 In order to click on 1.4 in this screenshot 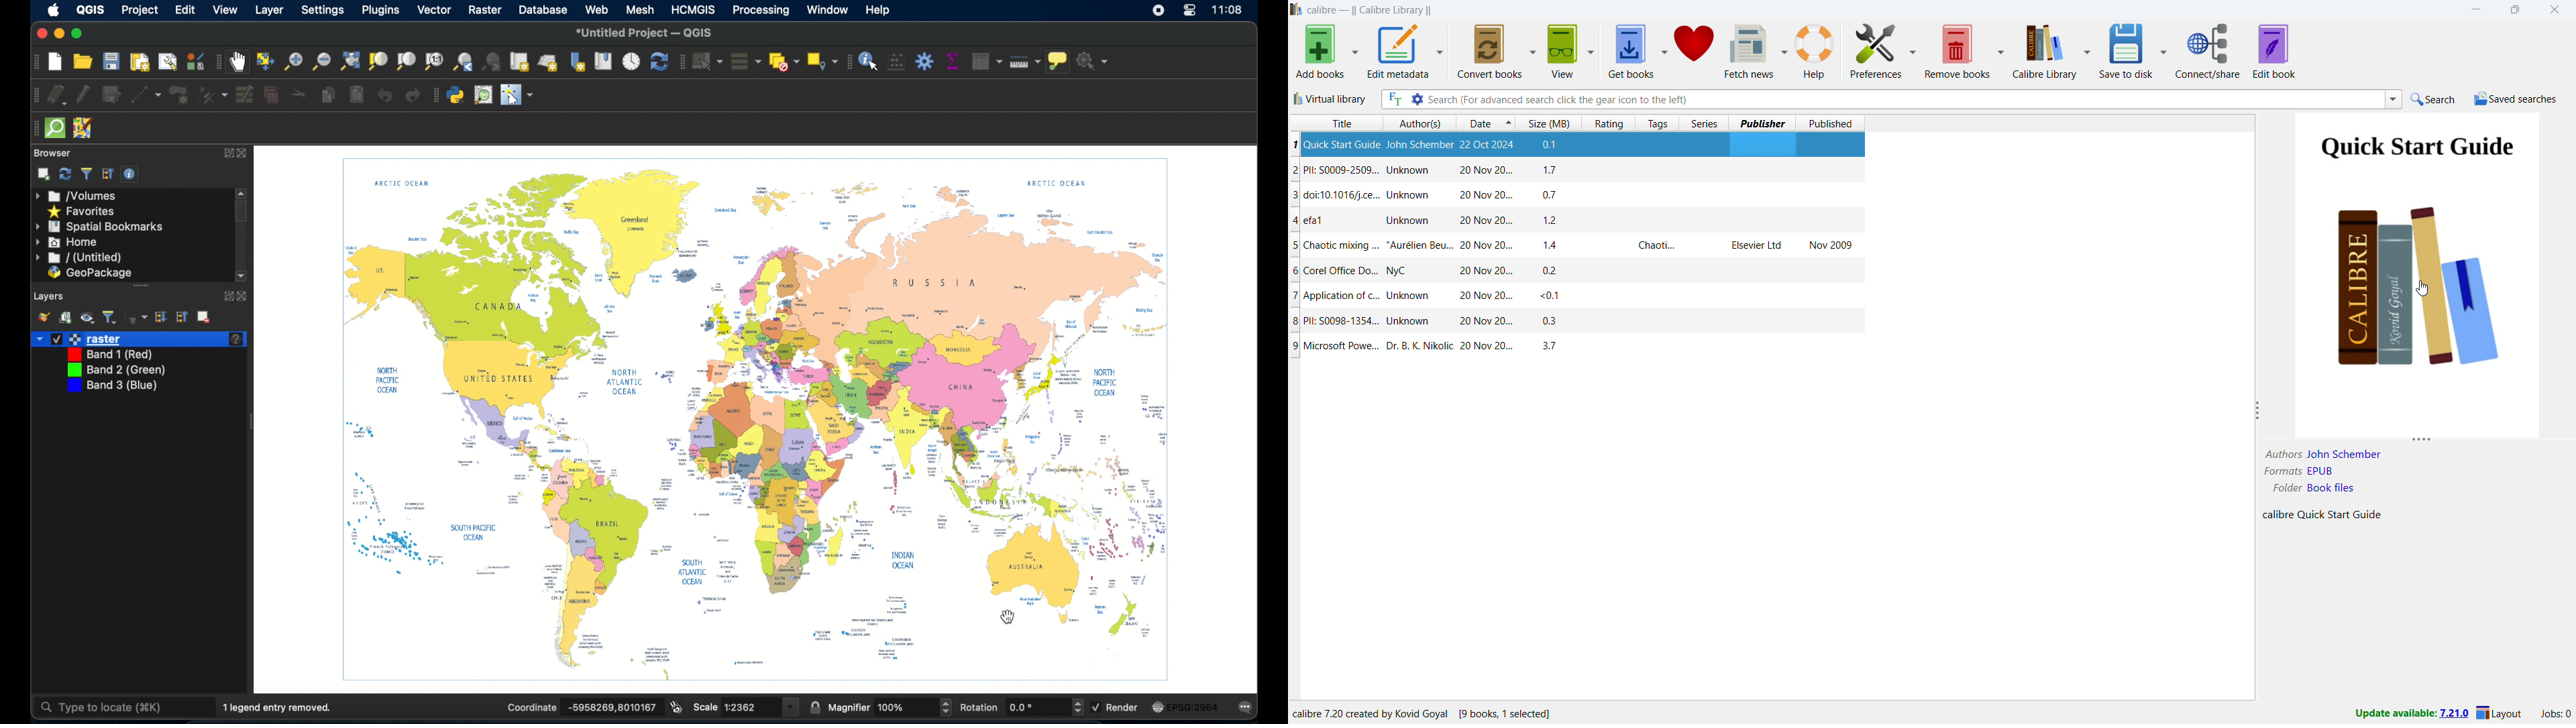, I will do `click(1553, 246)`.